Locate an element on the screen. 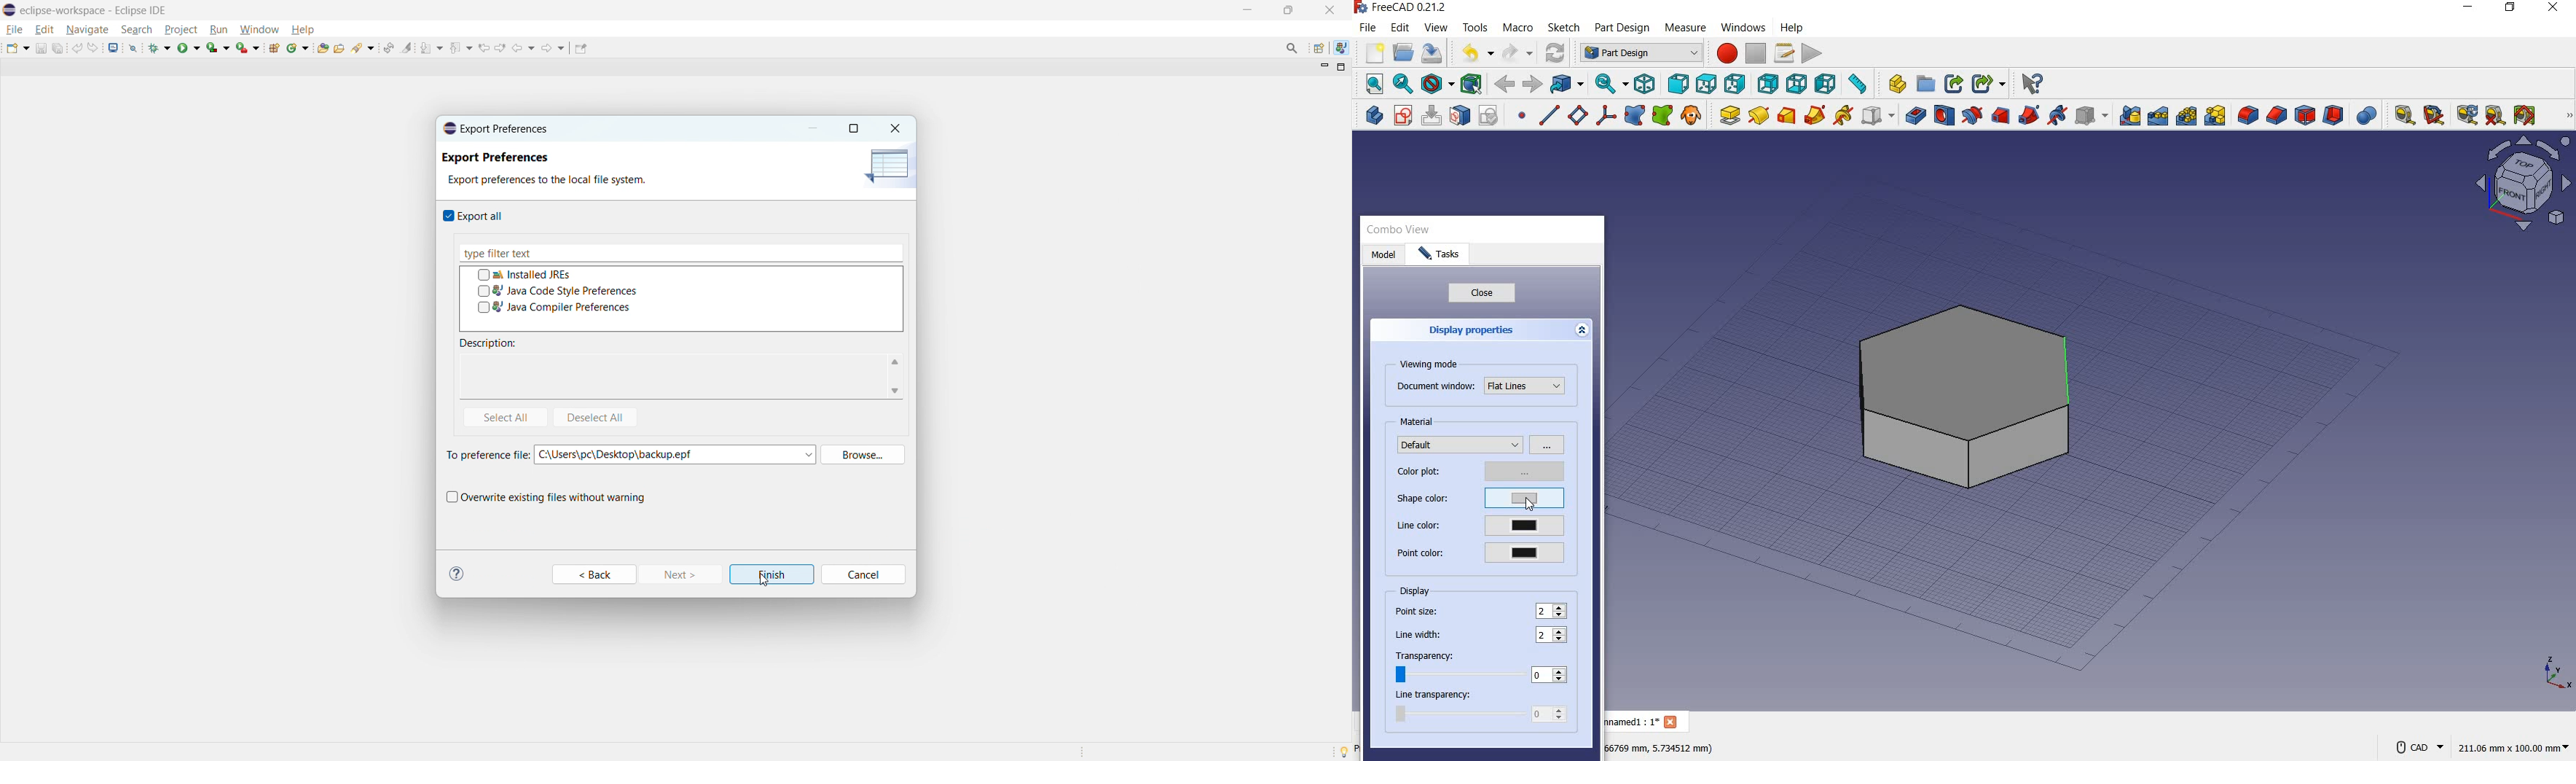 The image size is (2576, 784). cursor is located at coordinates (1534, 510).